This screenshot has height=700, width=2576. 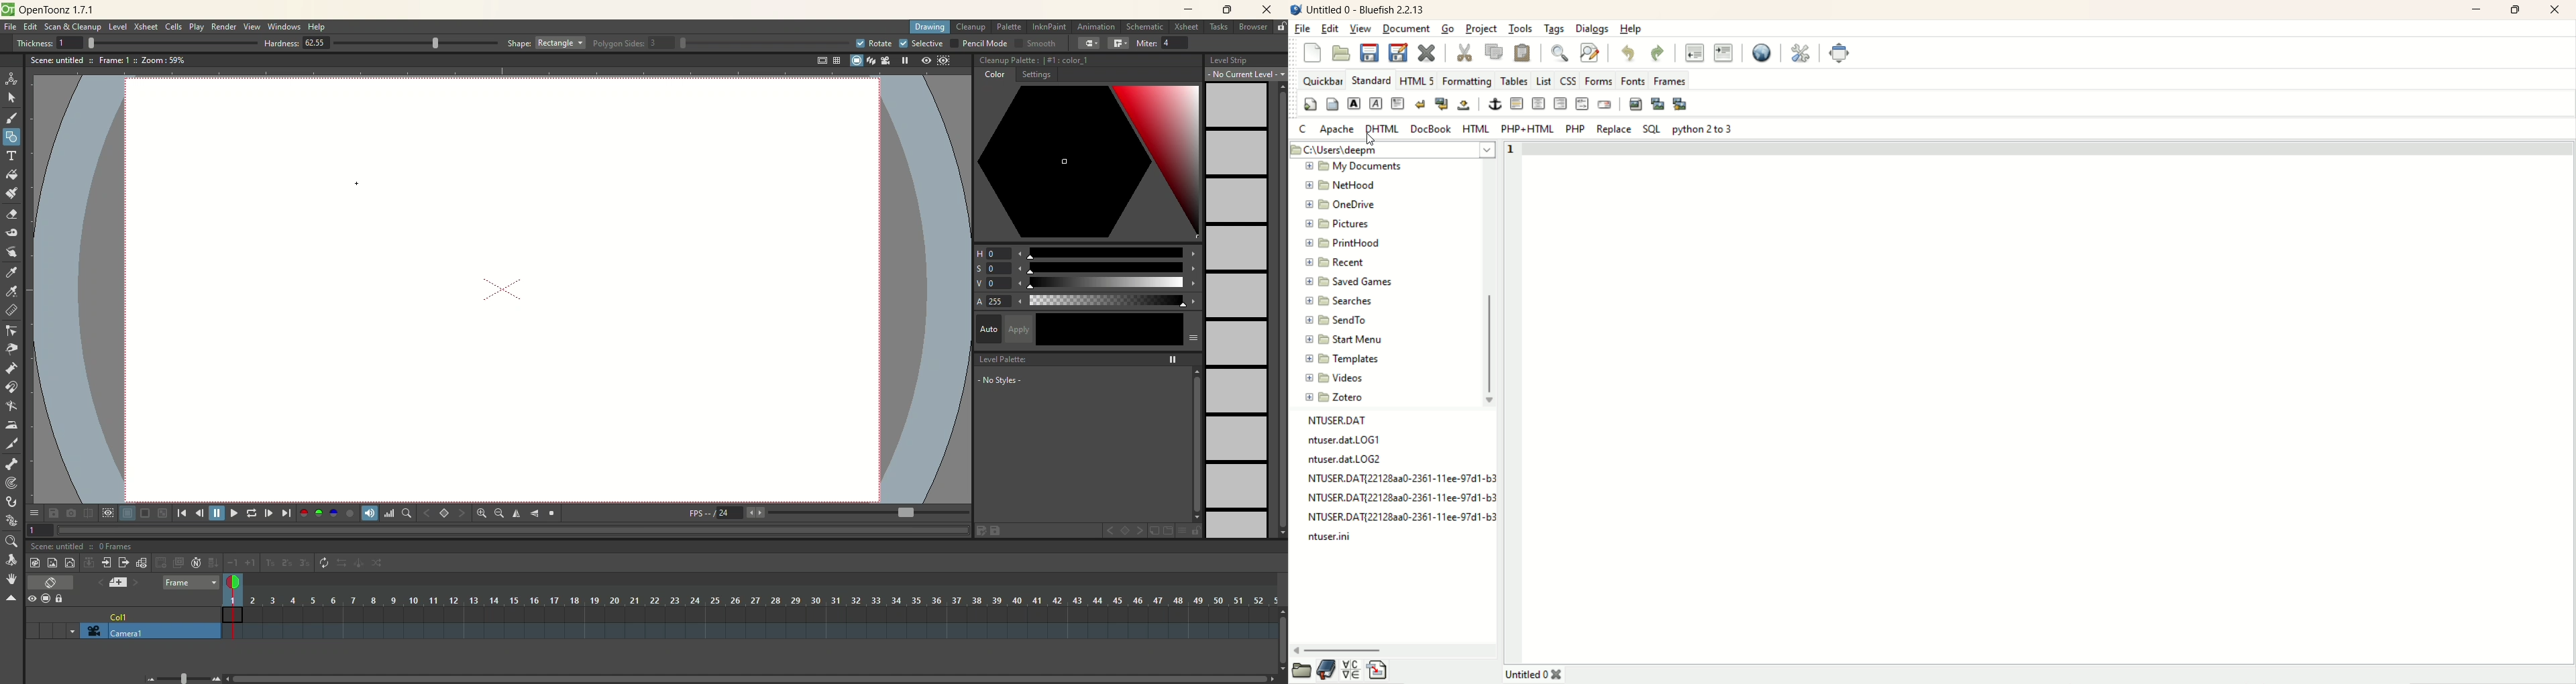 What do you see at coordinates (11, 424) in the screenshot?
I see `iron` at bounding box center [11, 424].